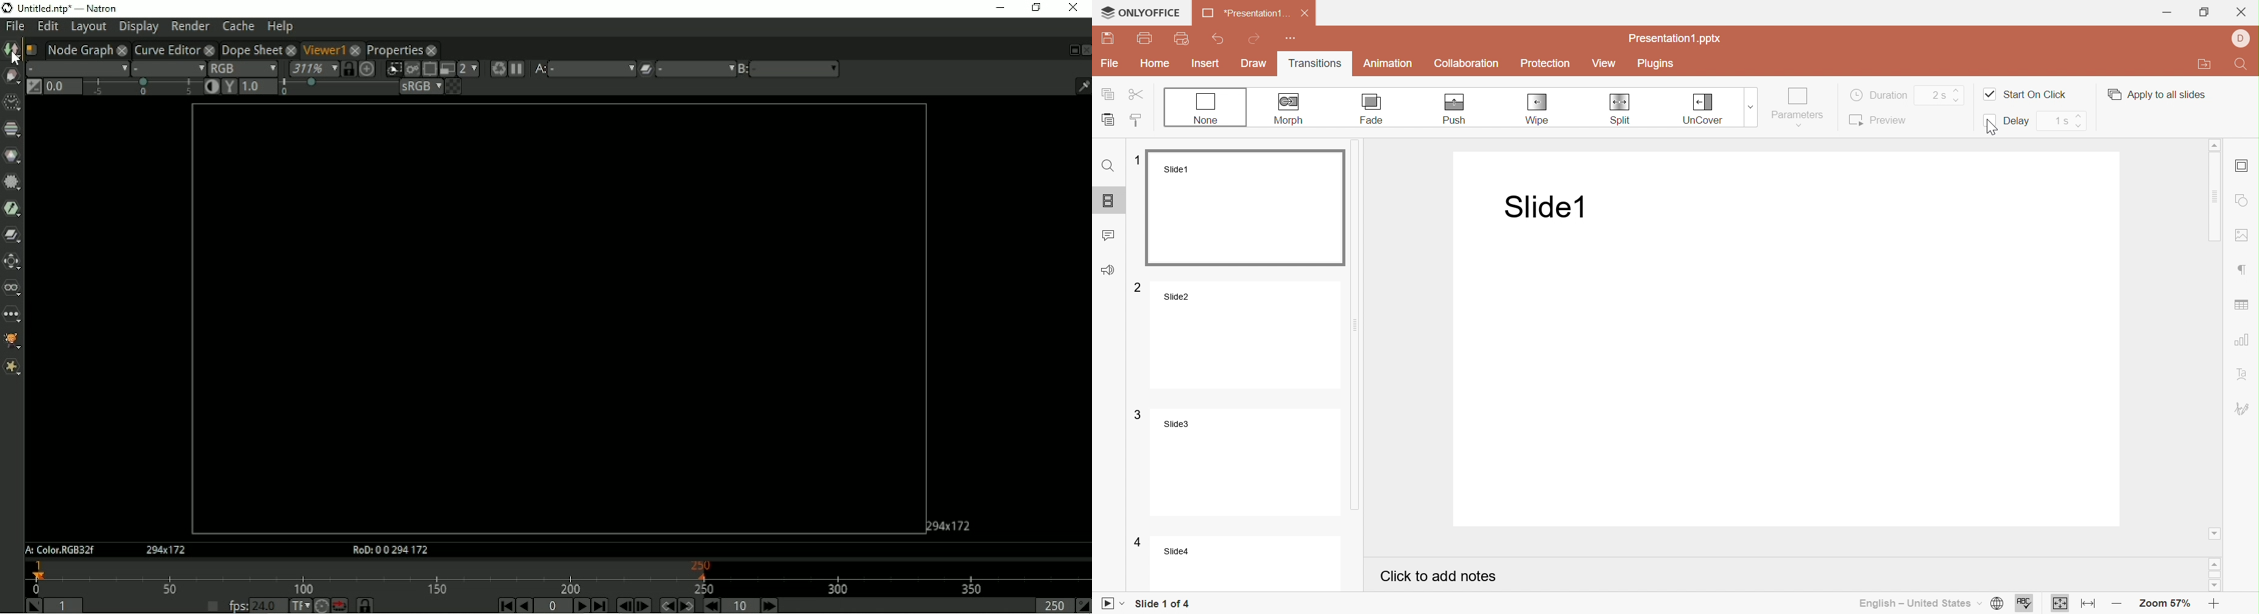 The width and height of the screenshot is (2268, 616). What do you see at coordinates (2243, 37) in the screenshot?
I see `User` at bounding box center [2243, 37].